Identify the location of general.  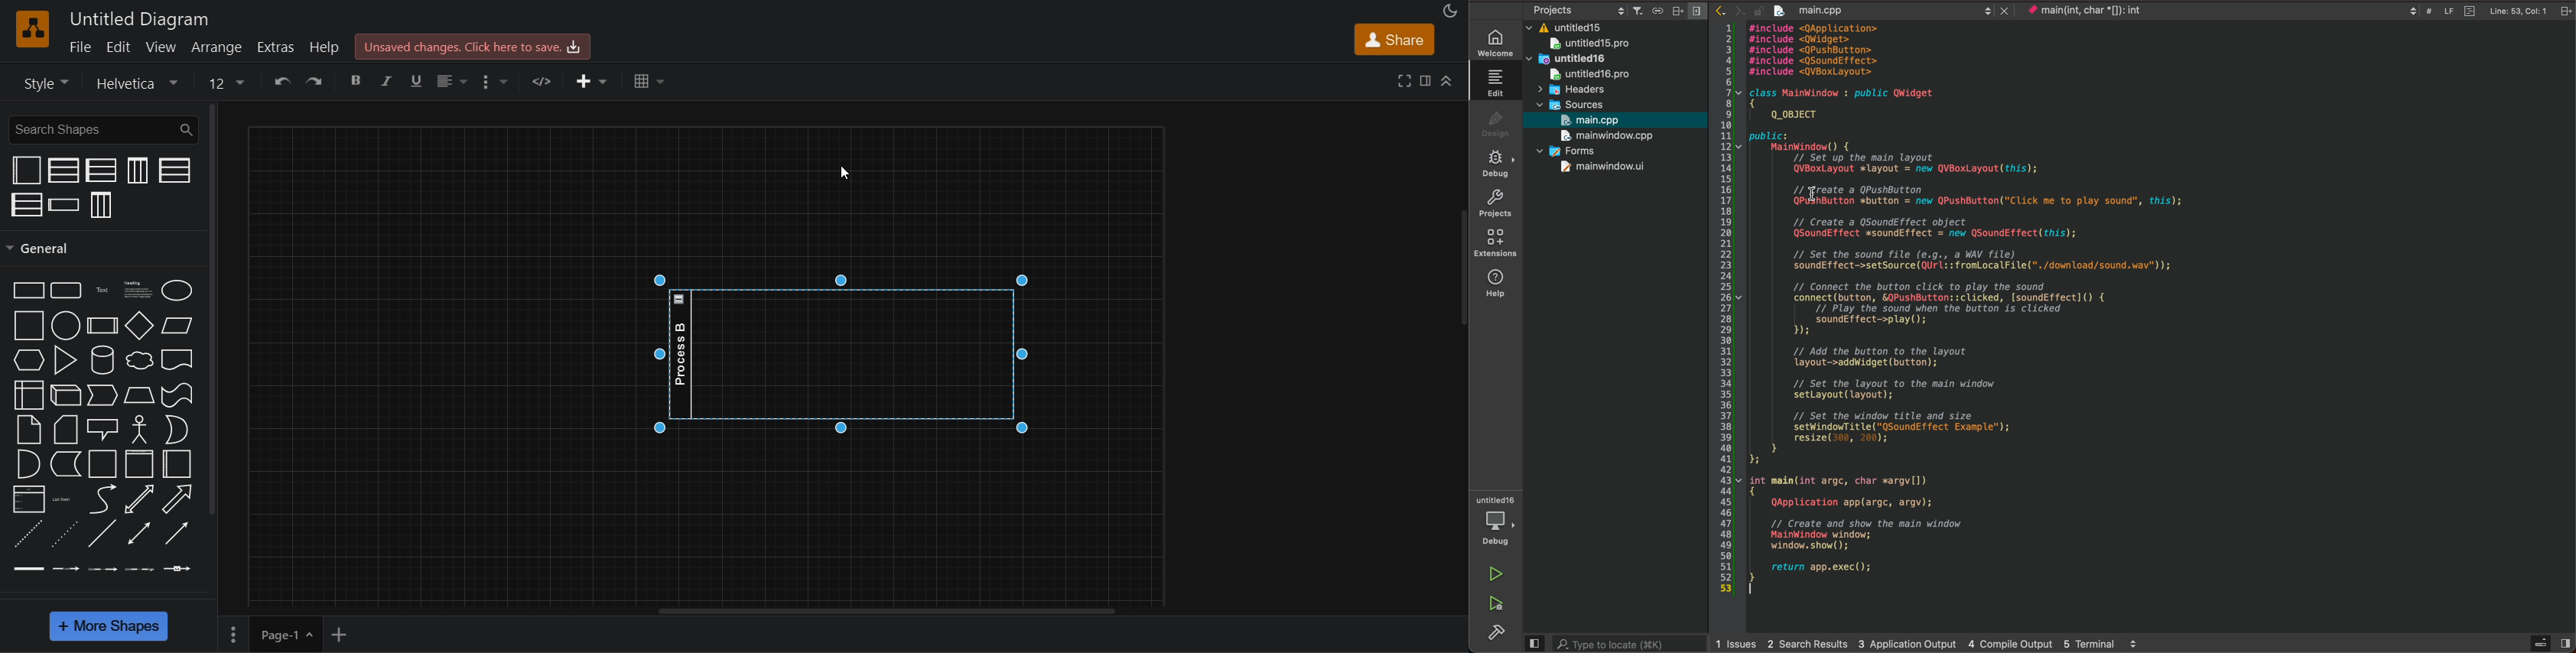
(213, 307).